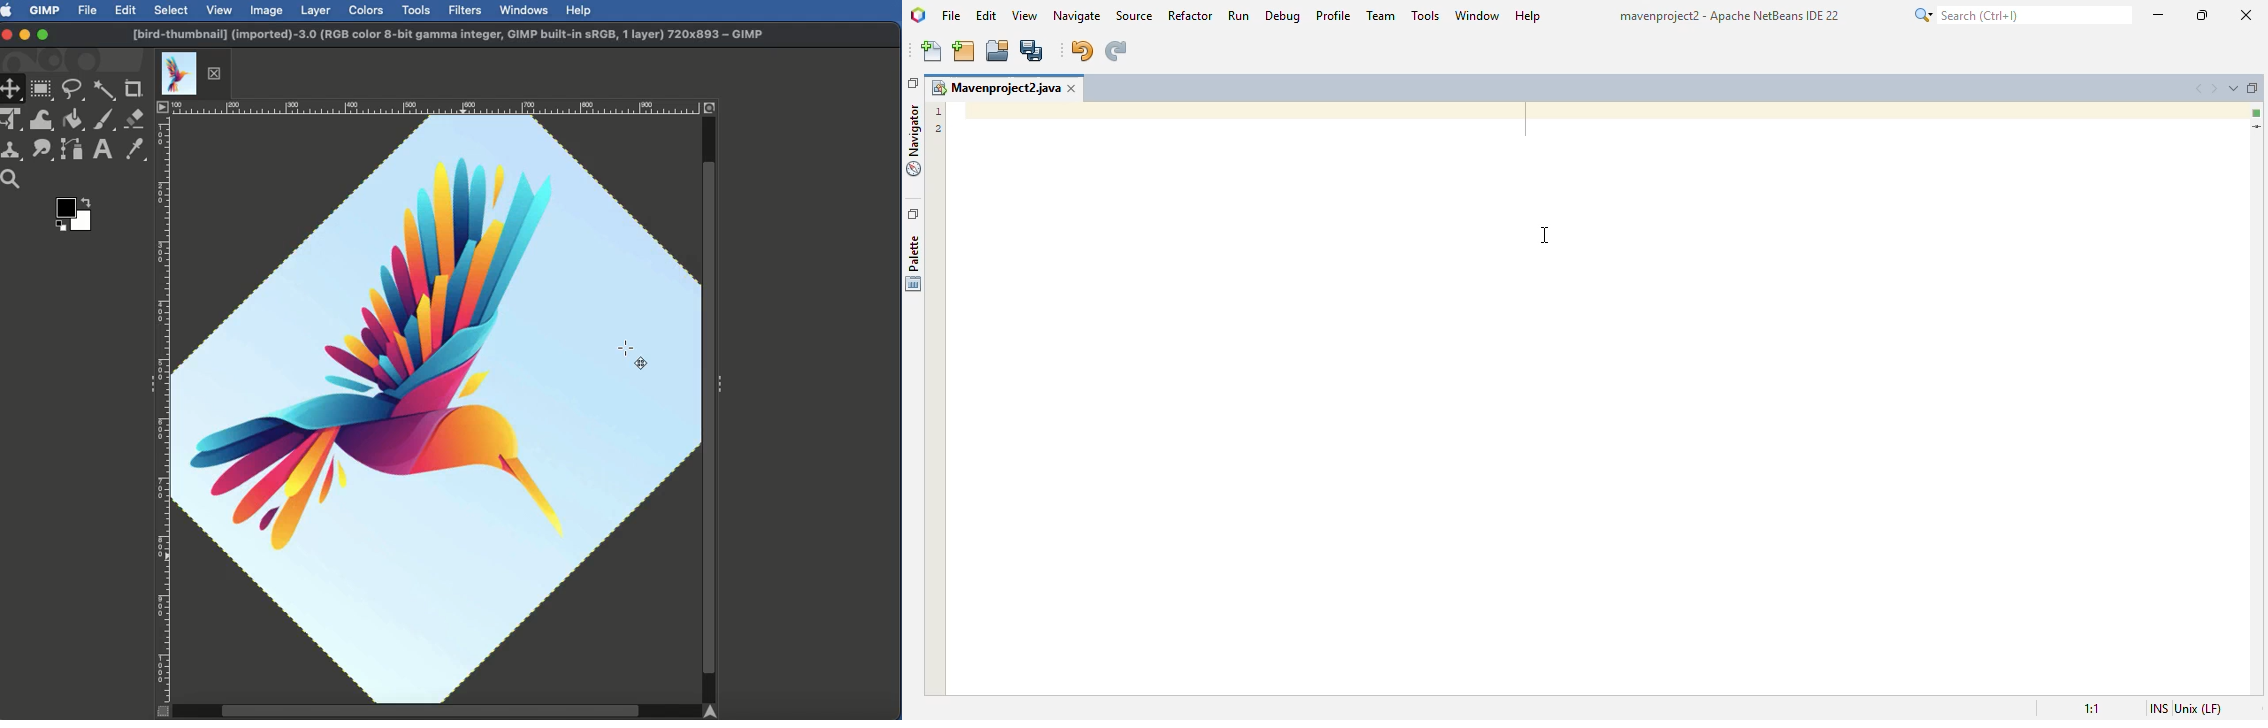 Image resolution: width=2268 pixels, height=728 pixels. What do you see at coordinates (709, 409) in the screenshot?
I see `vertical Scrollbar` at bounding box center [709, 409].